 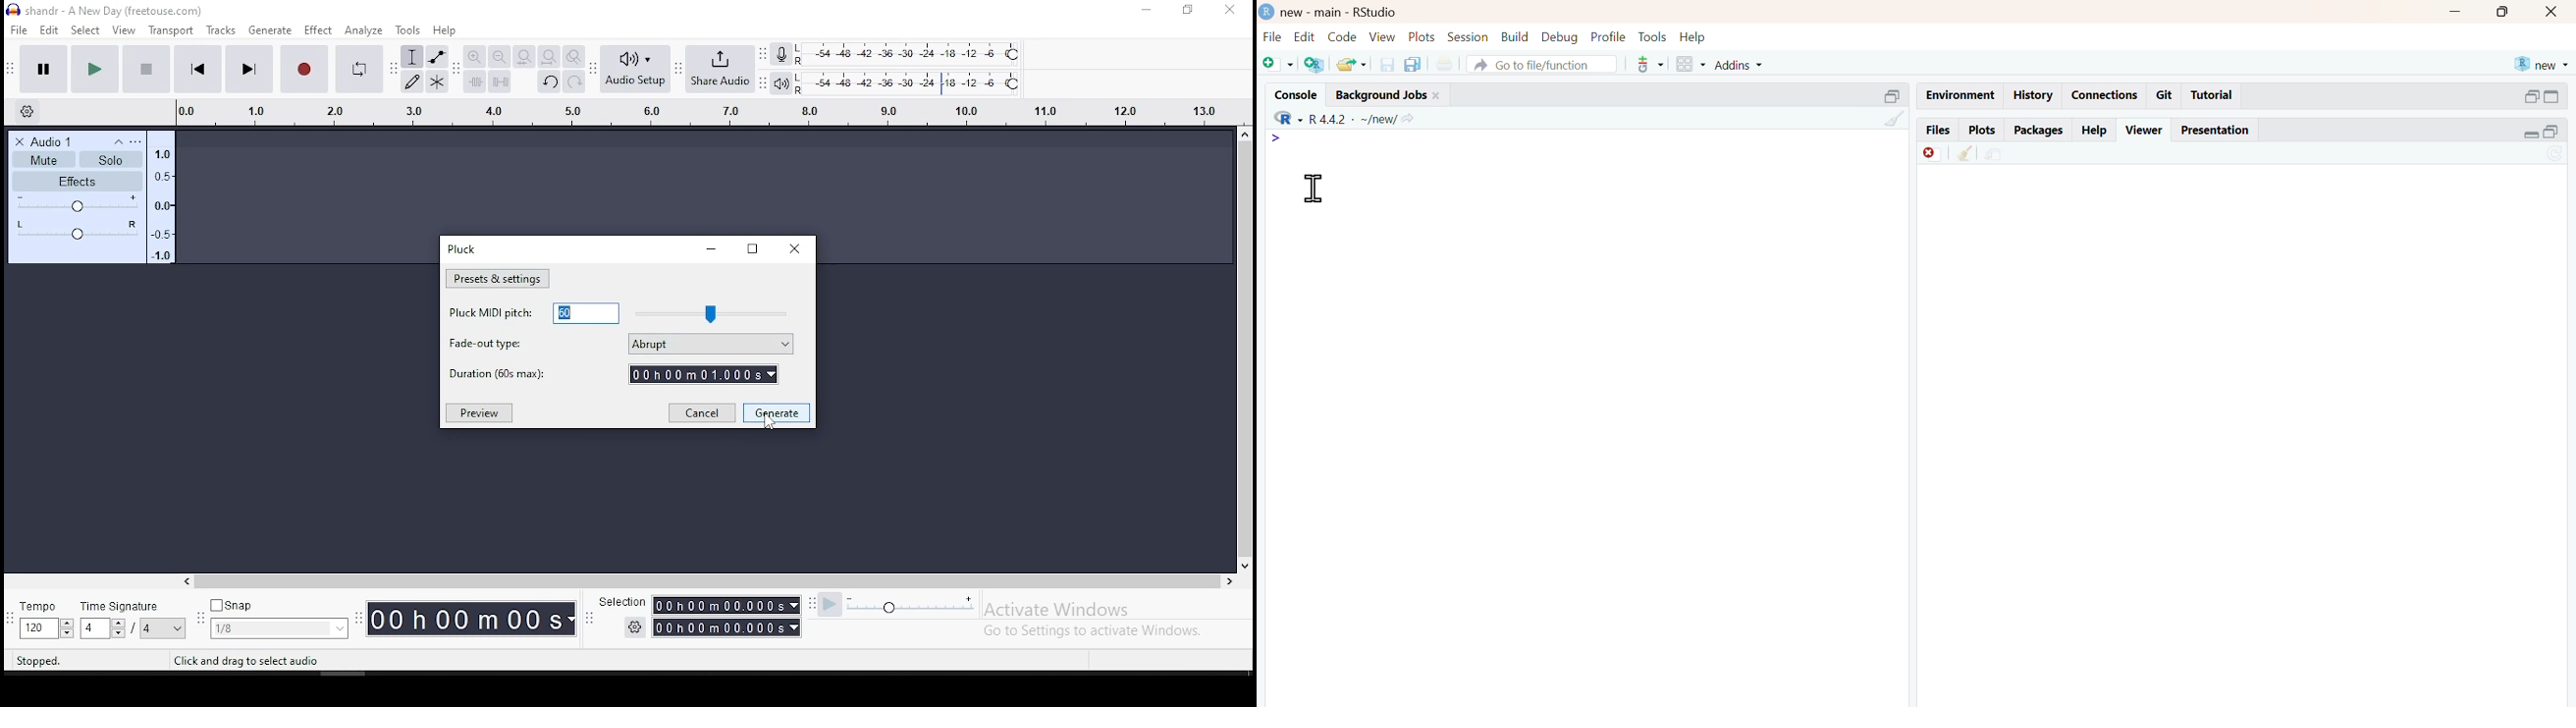 What do you see at coordinates (549, 82) in the screenshot?
I see `undo` at bounding box center [549, 82].